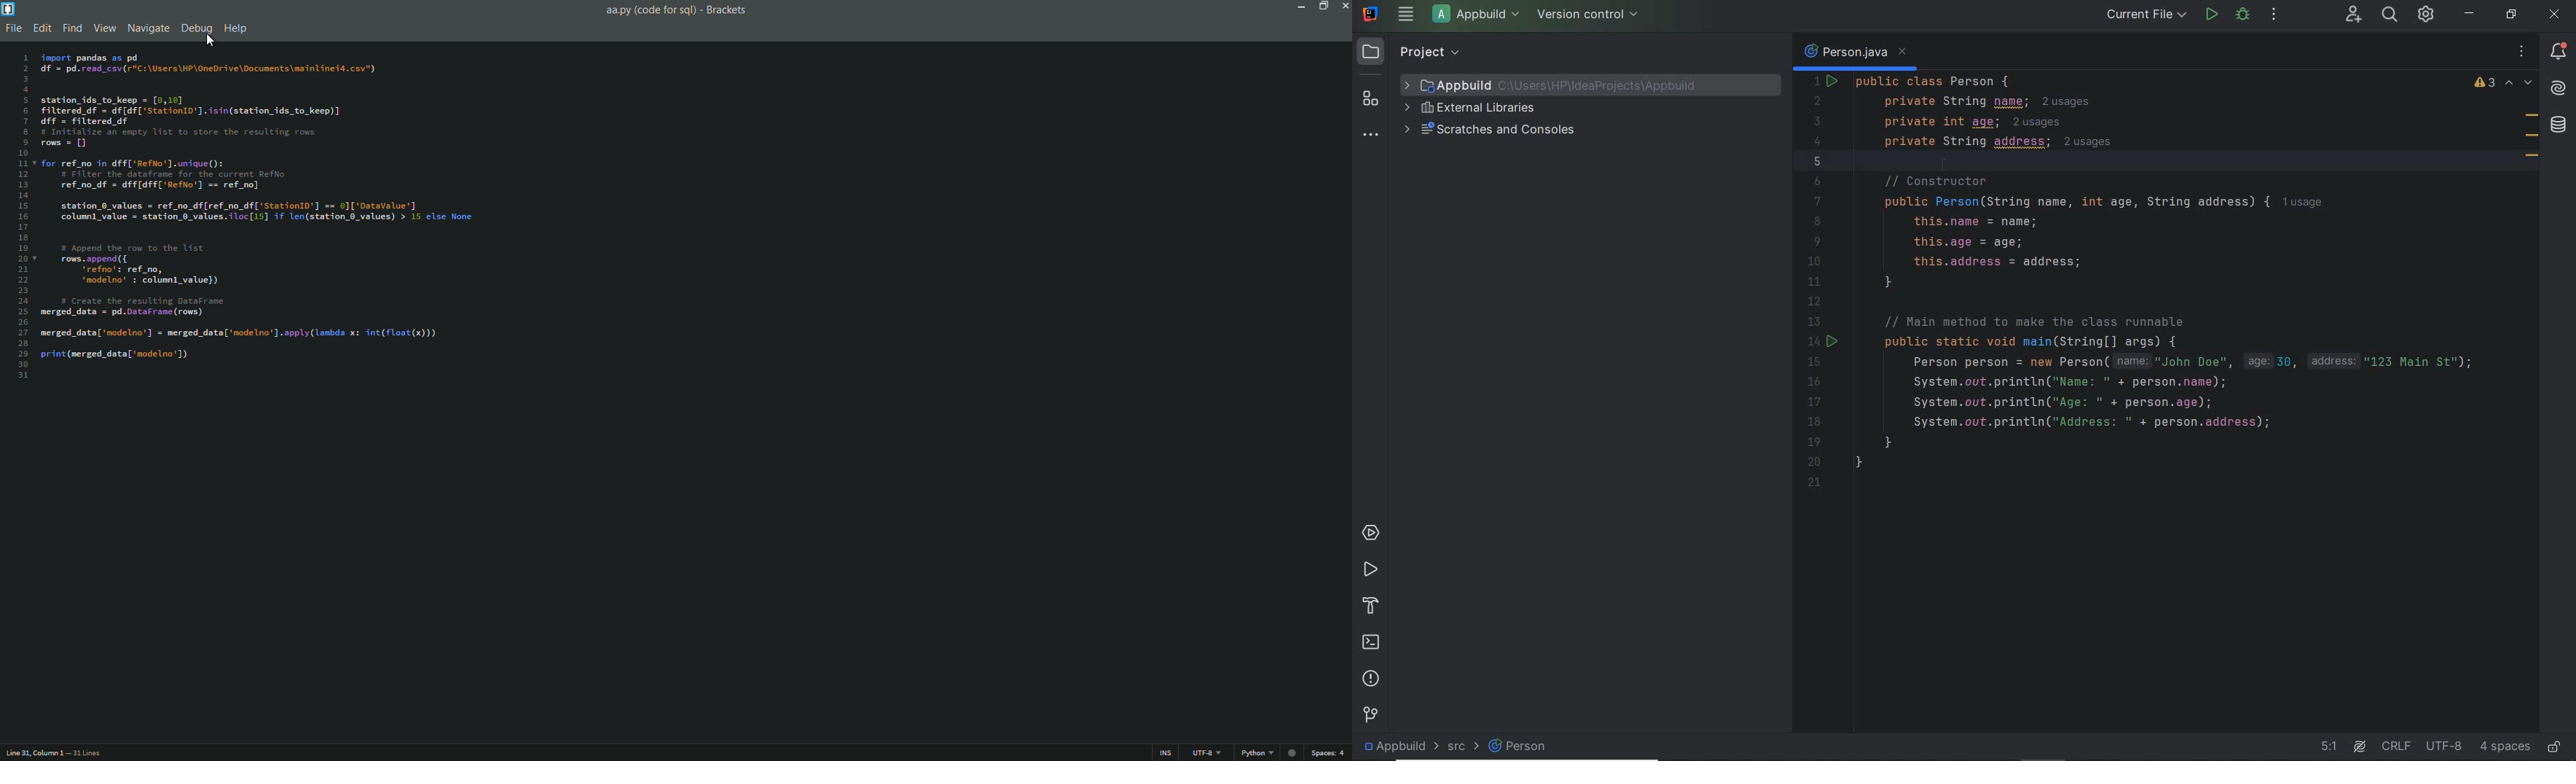 The image size is (2576, 784). Describe the element at coordinates (146, 28) in the screenshot. I see `navigate` at that location.